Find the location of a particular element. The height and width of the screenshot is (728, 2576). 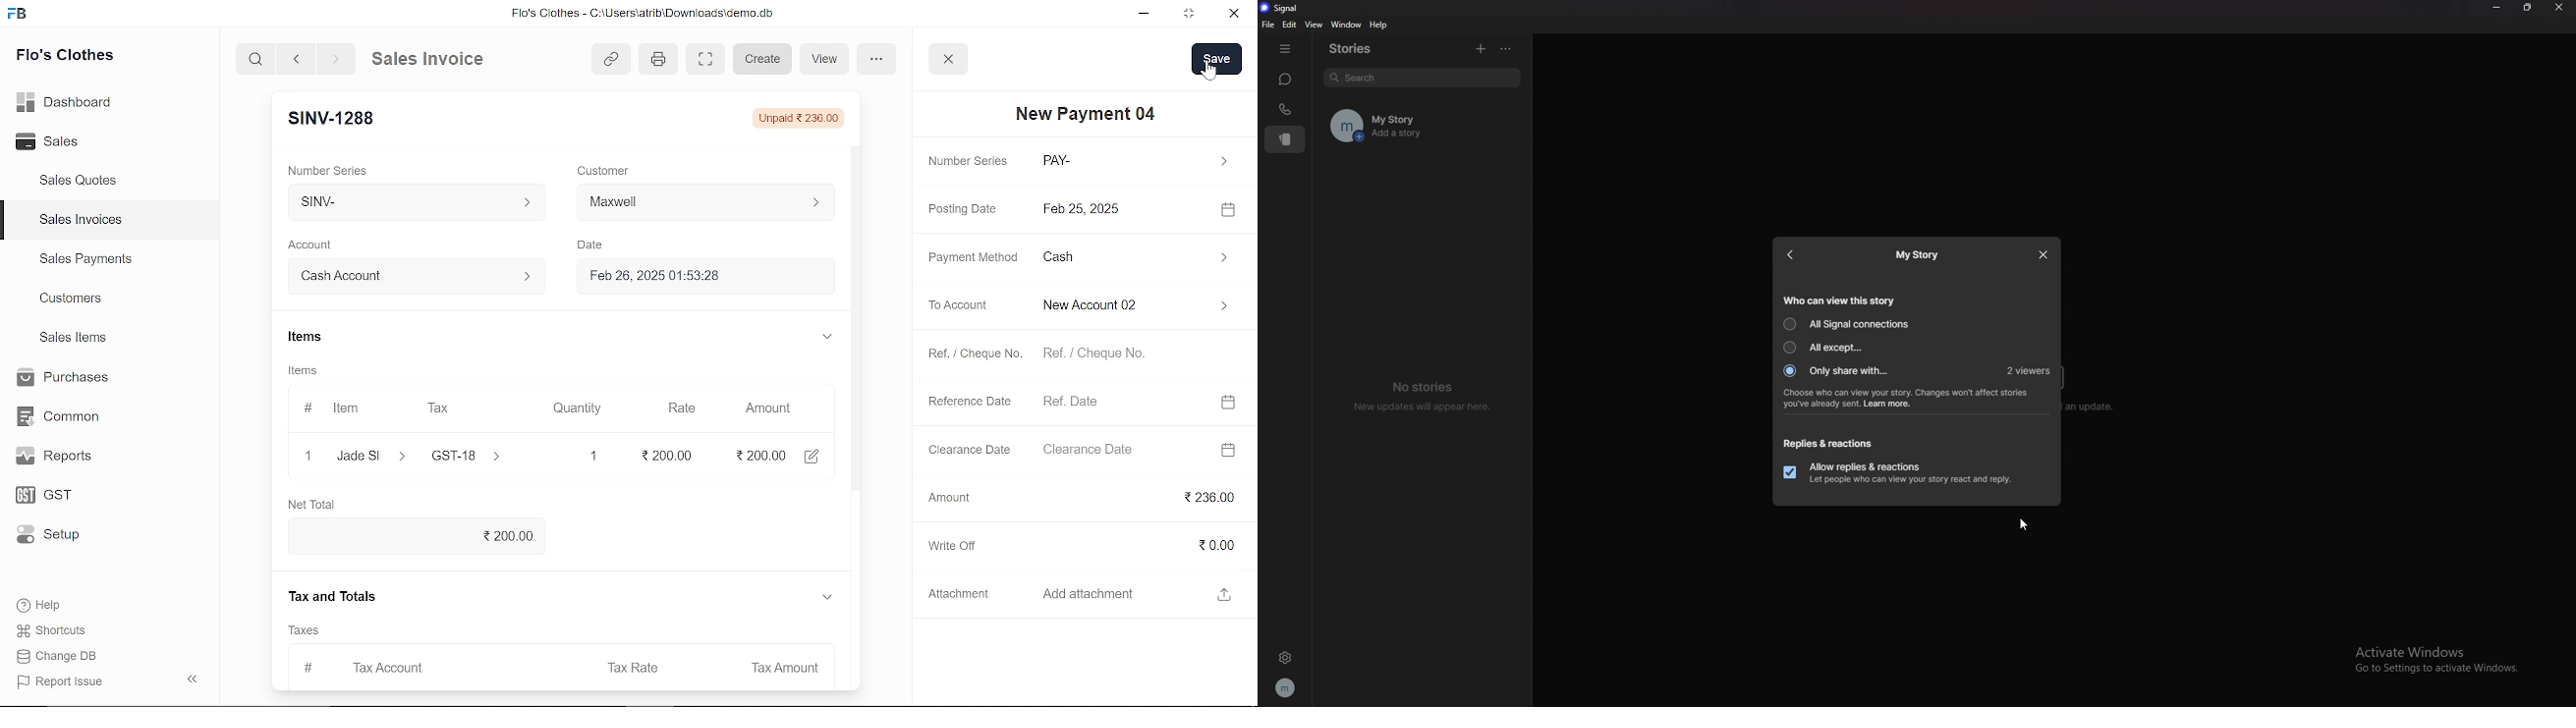

ref./ cheque no. is located at coordinates (1127, 354).